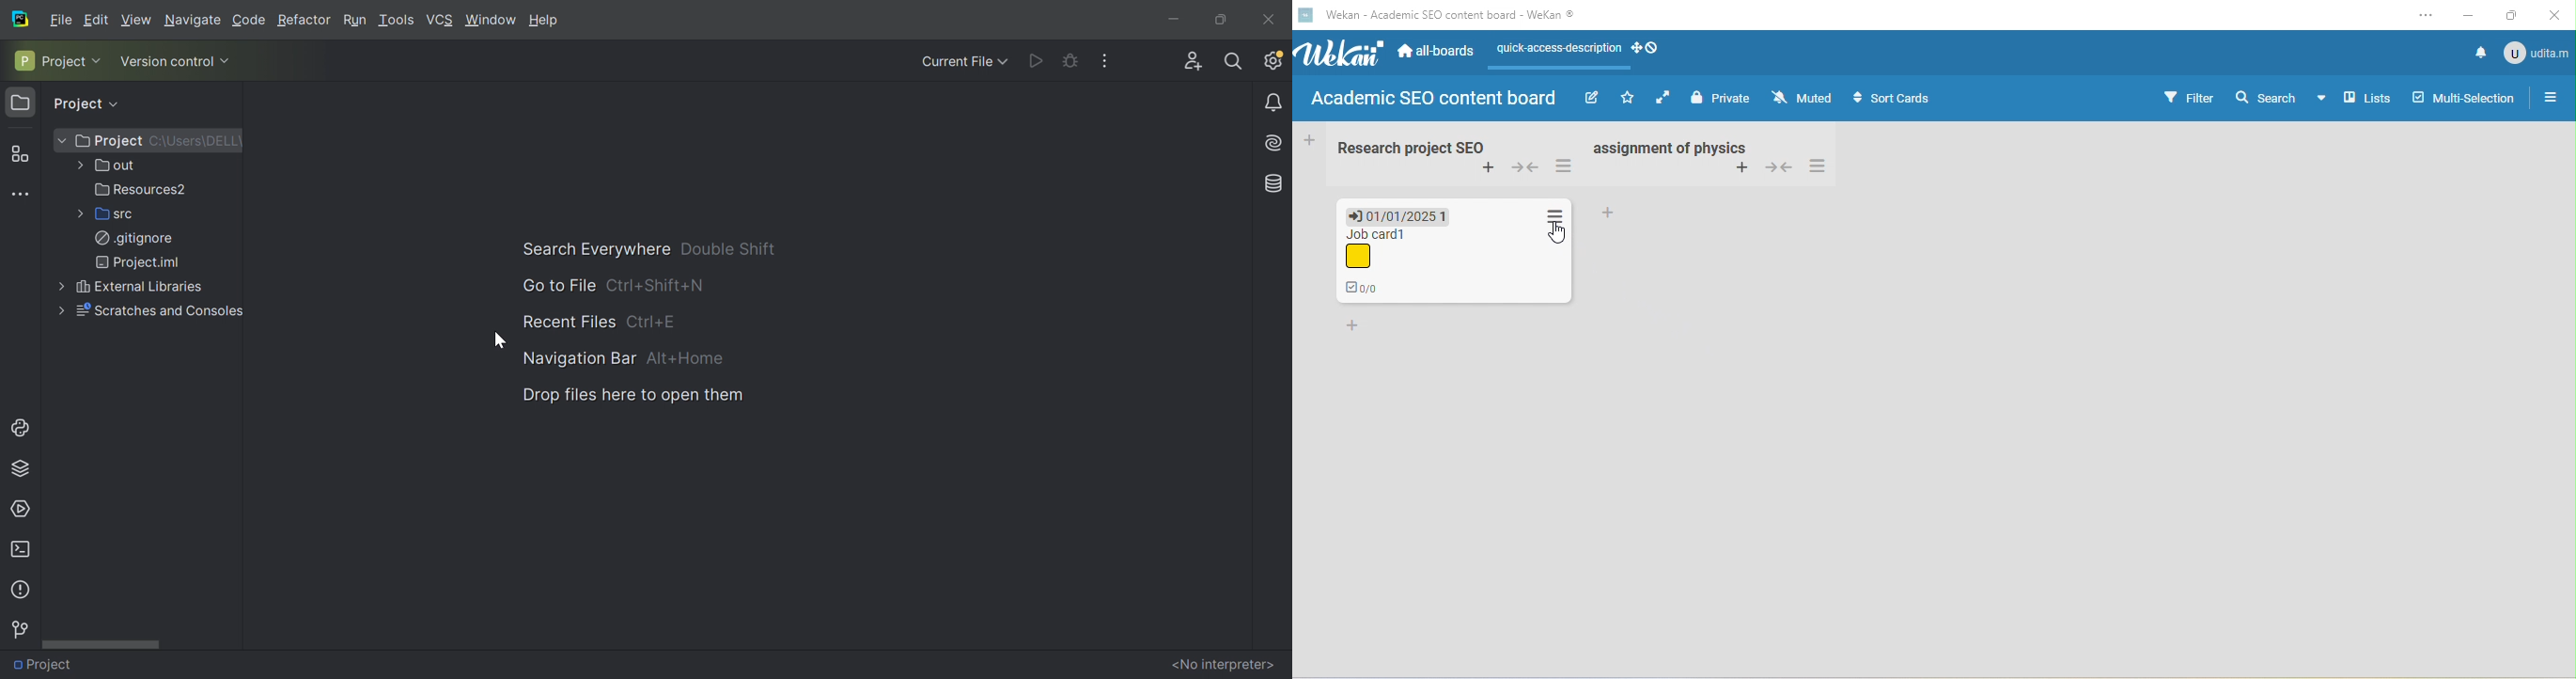 This screenshot has height=700, width=2576. What do you see at coordinates (1723, 99) in the screenshot?
I see `private` at bounding box center [1723, 99].